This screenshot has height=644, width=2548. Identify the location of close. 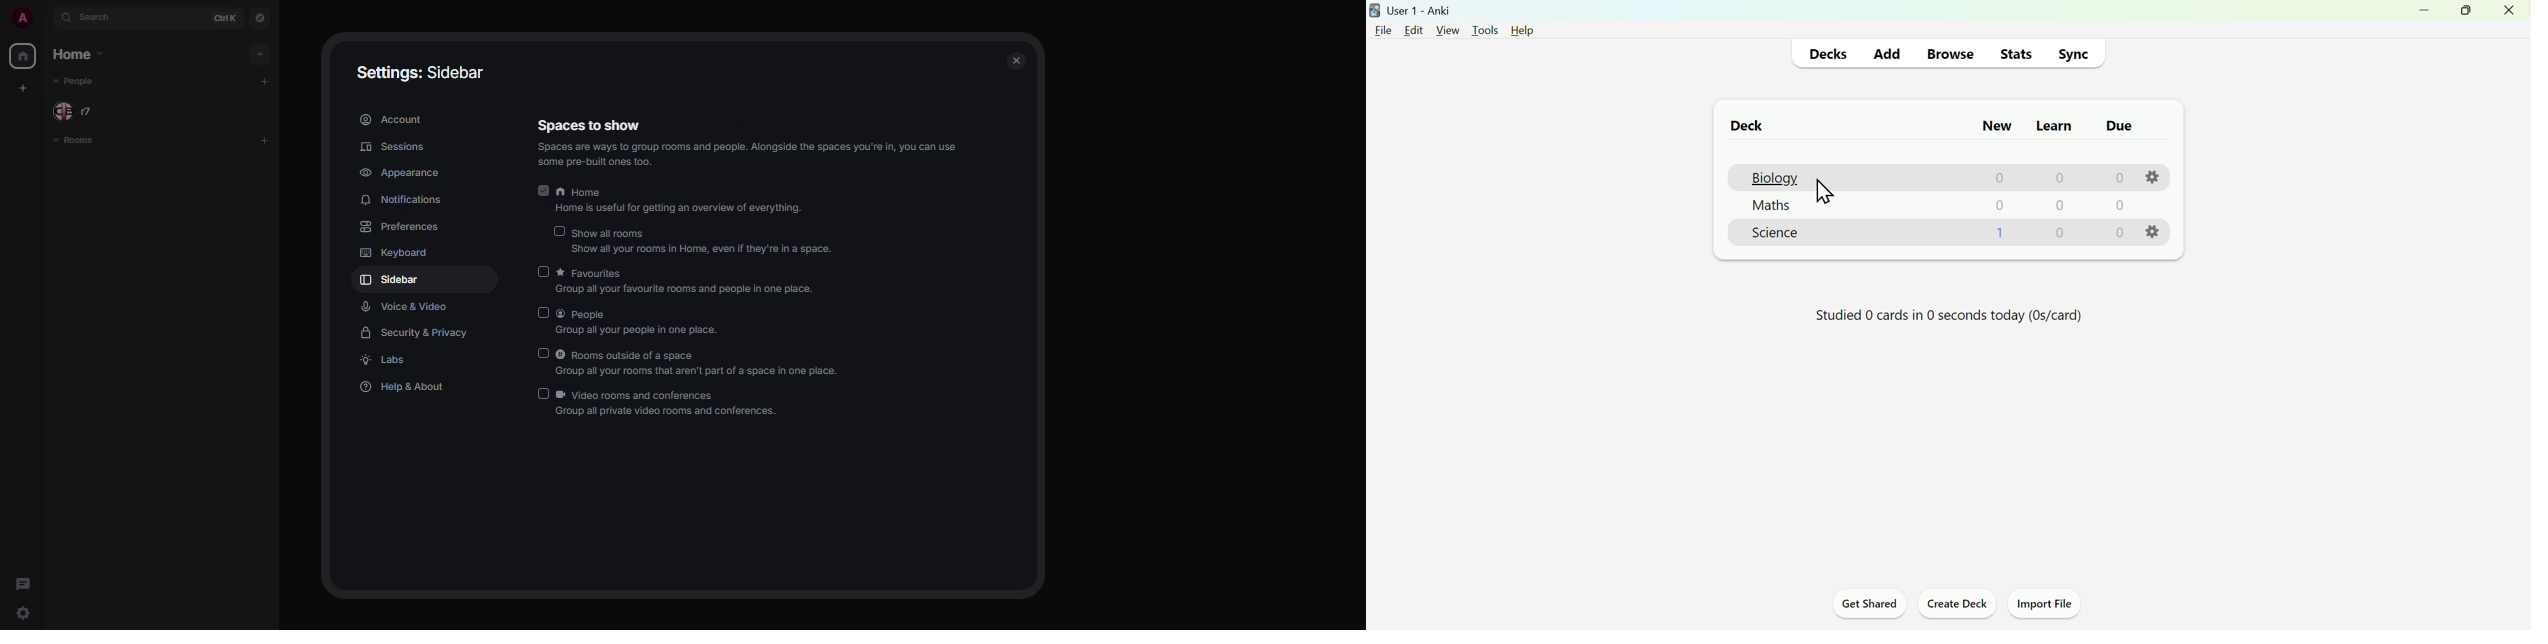
(2509, 13).